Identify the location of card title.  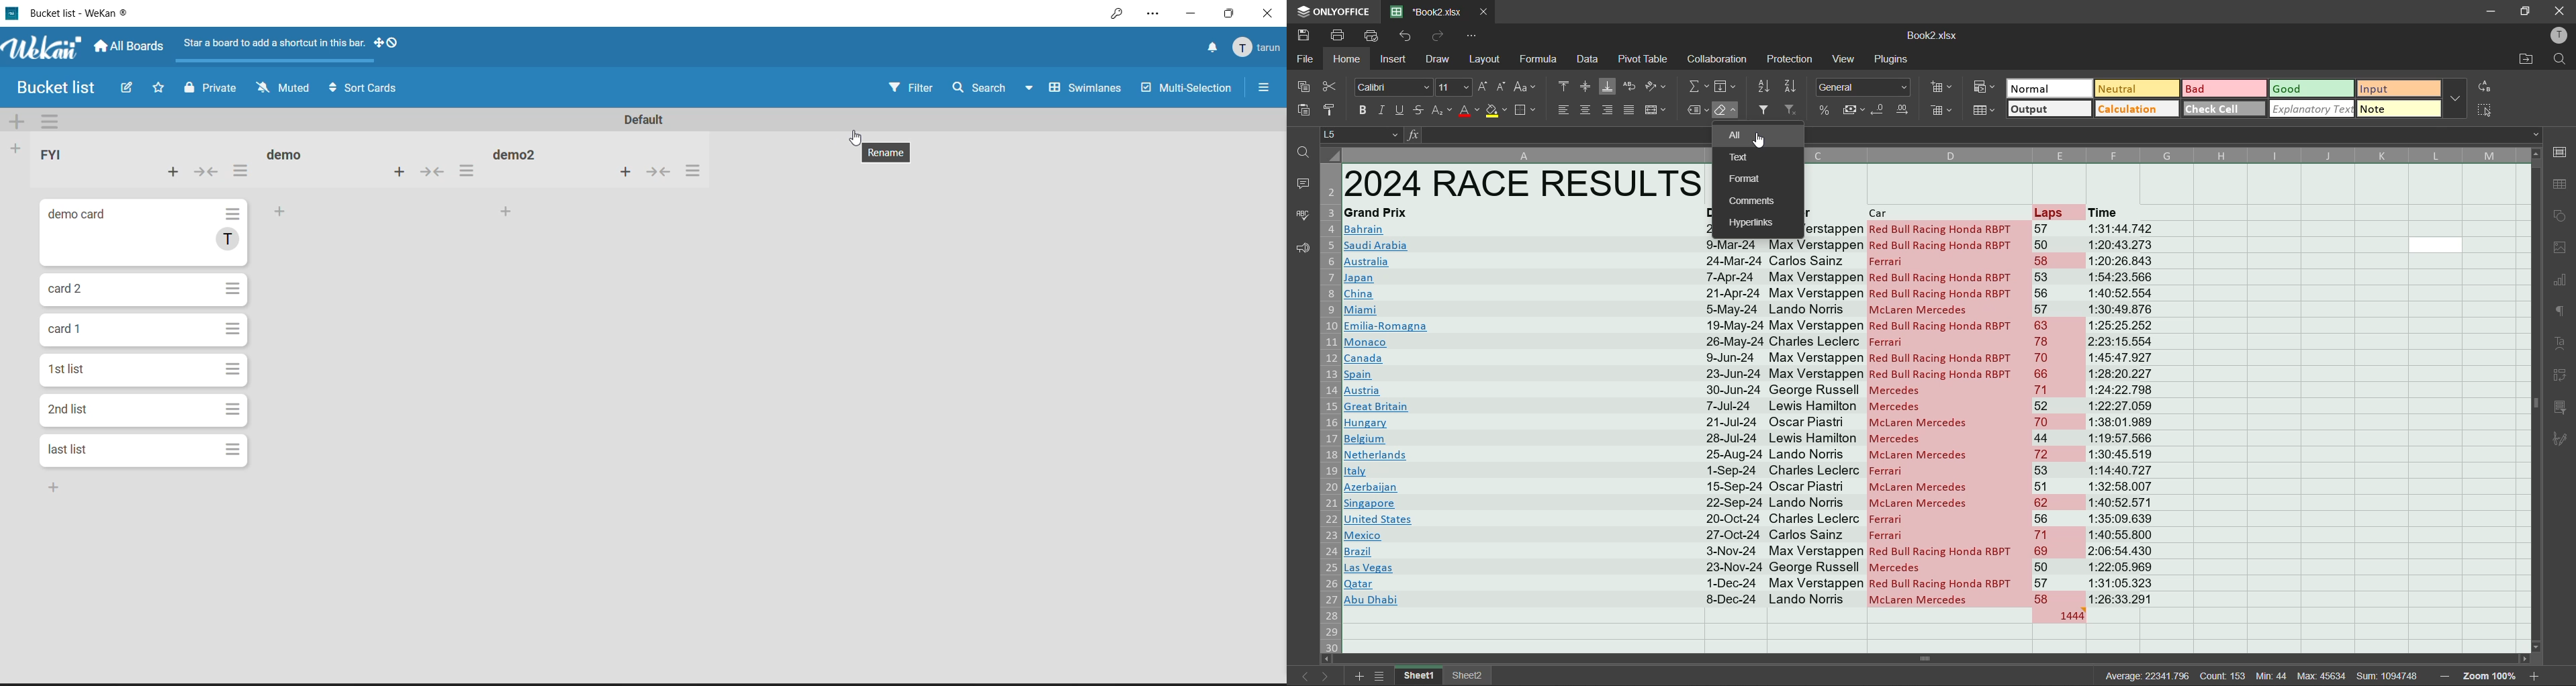
(72, 333).